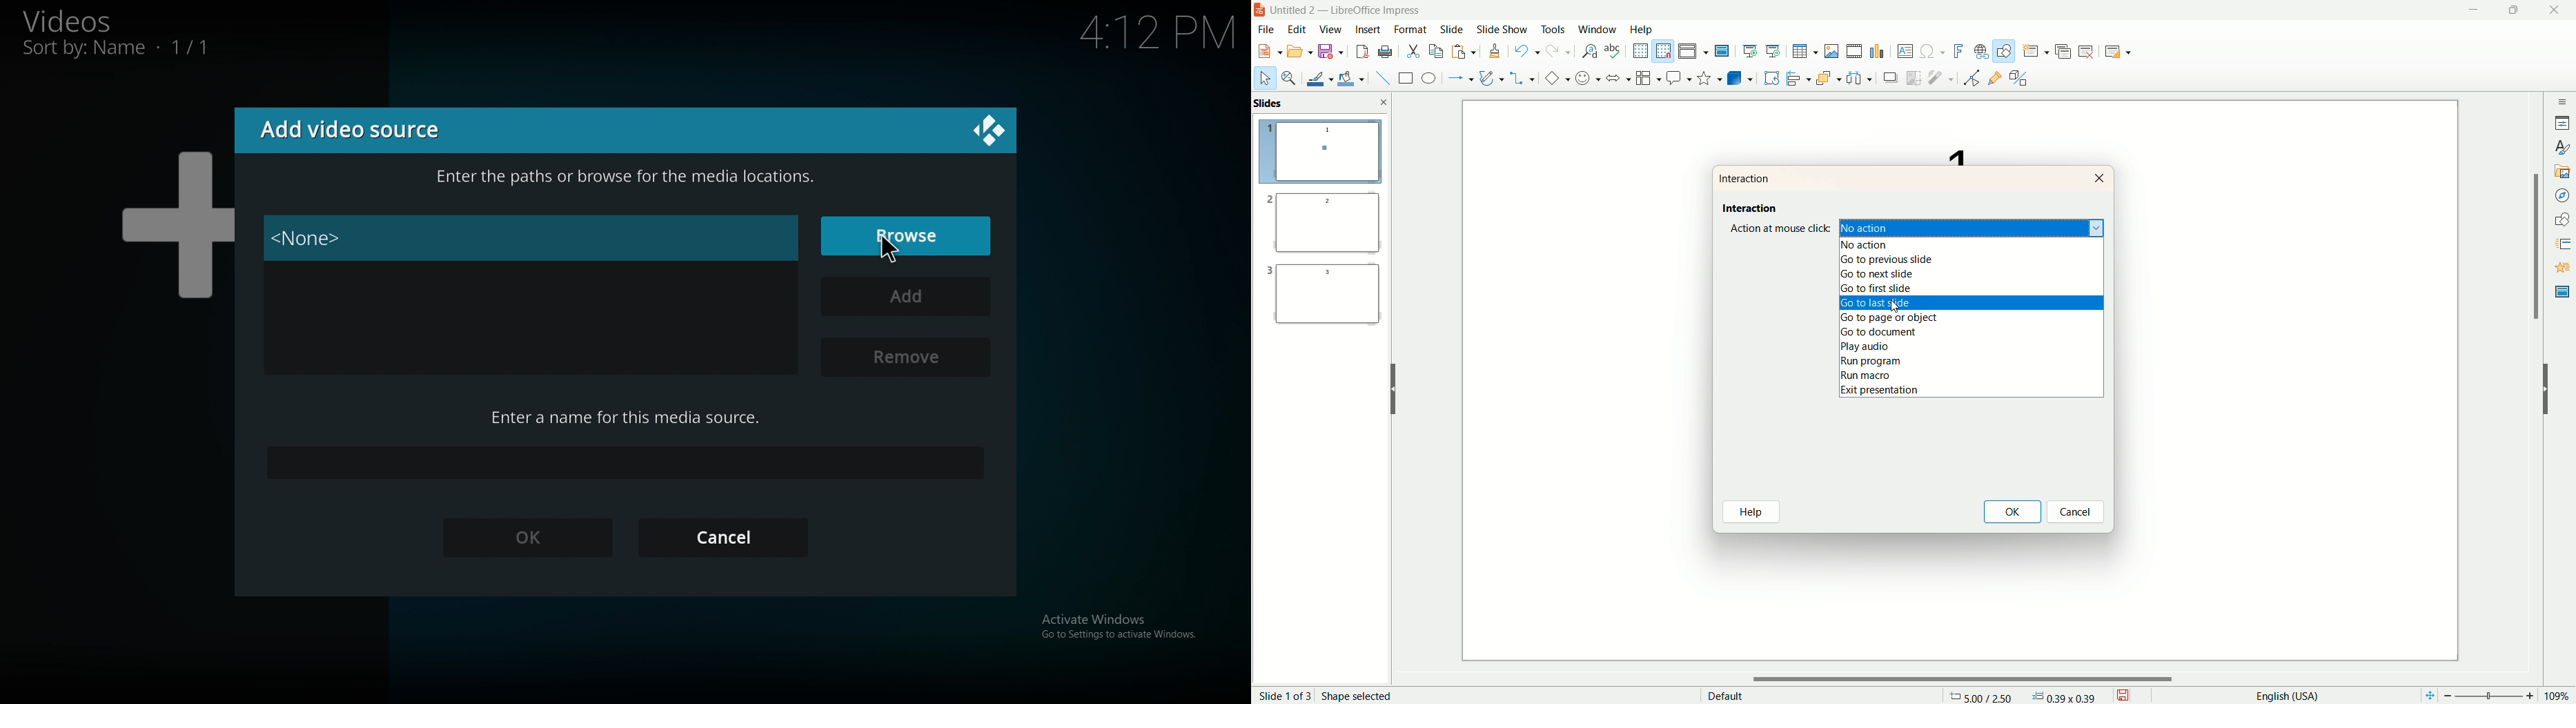 The width and height of the screenshot is (2576, 728). What do you see at coordinates (1639, 50) in the screenshot?
I see `show grid` at bounding box center [1639, 50].